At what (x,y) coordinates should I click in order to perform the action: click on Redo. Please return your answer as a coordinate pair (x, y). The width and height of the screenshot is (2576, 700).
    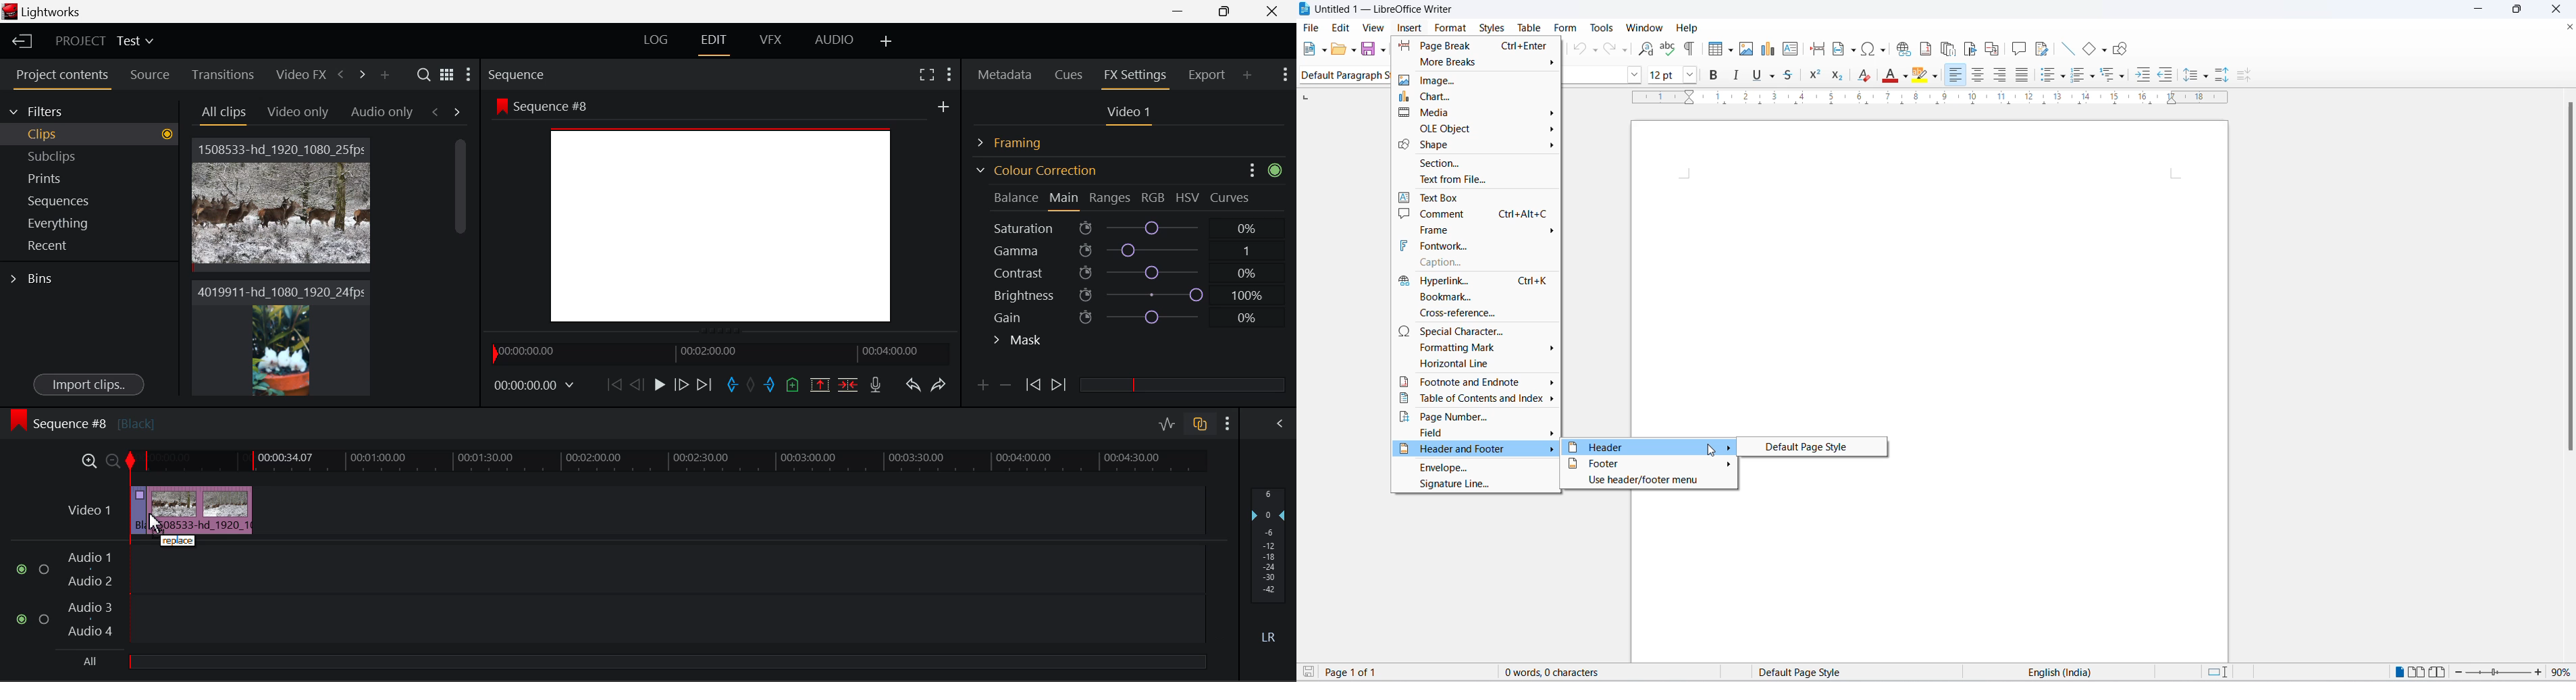
    Looking at the image, I should click on (939, 384).